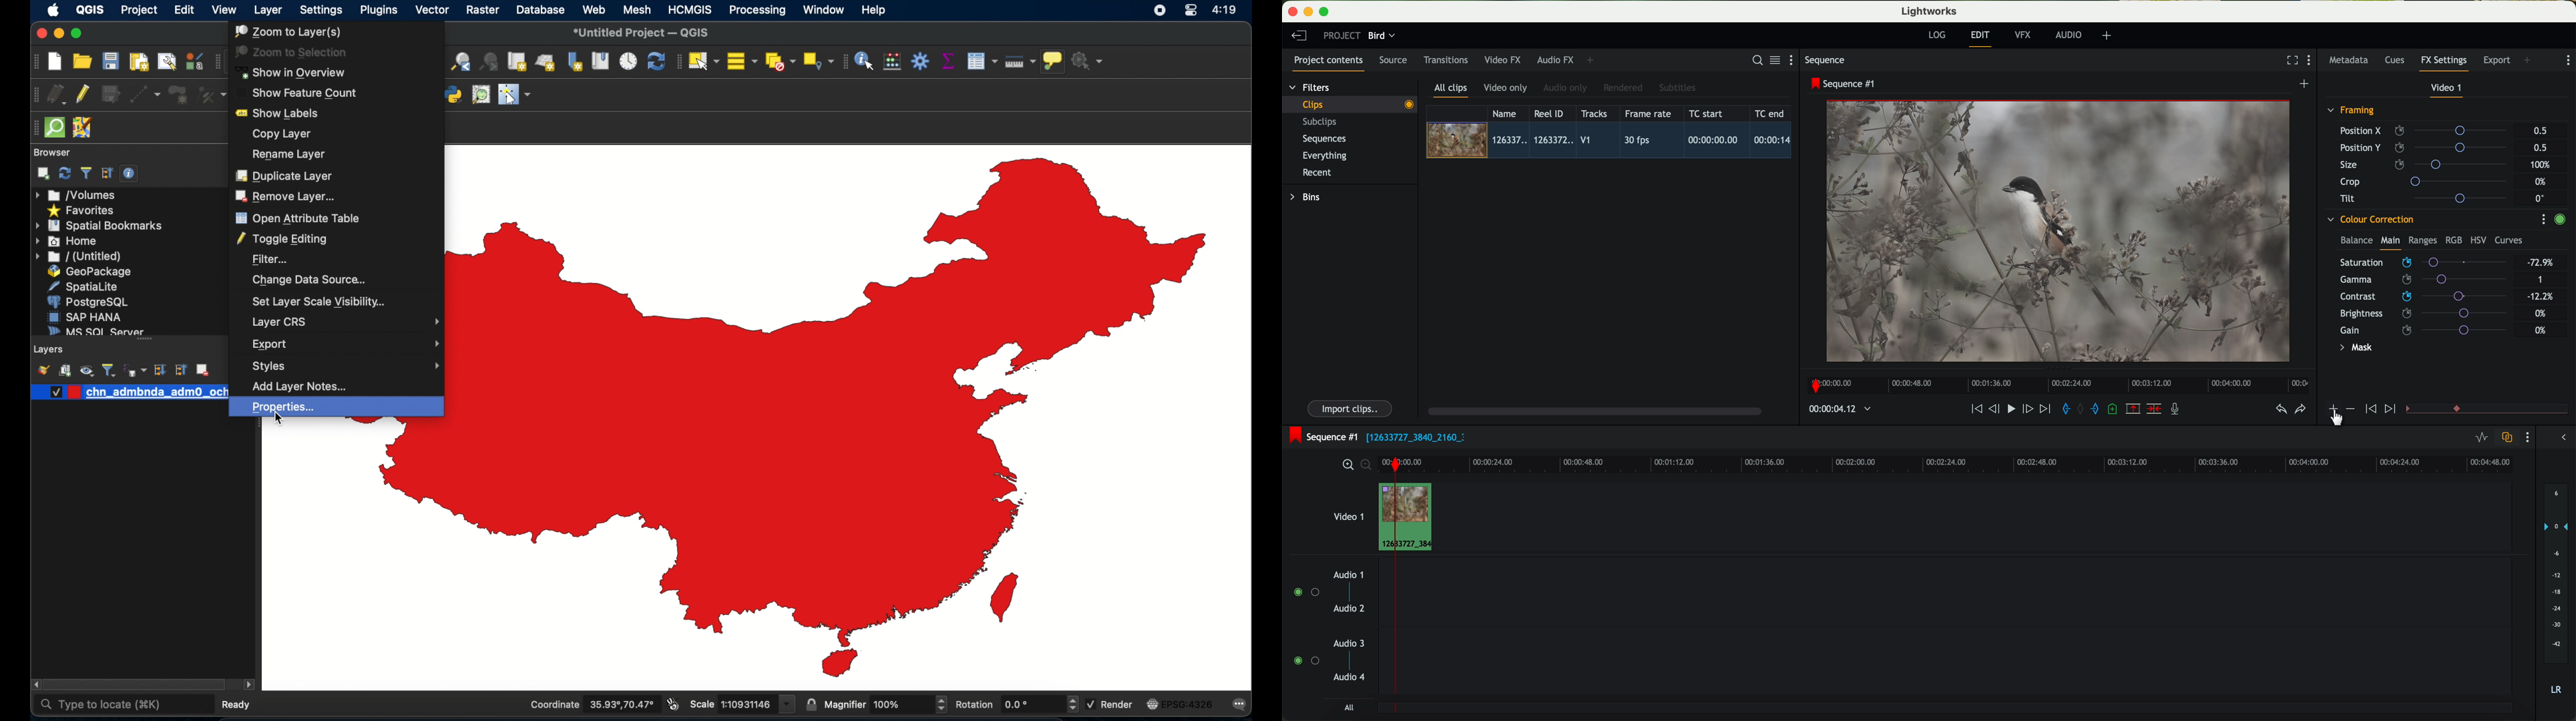  I want to click on styles menu, so click(345, 366).